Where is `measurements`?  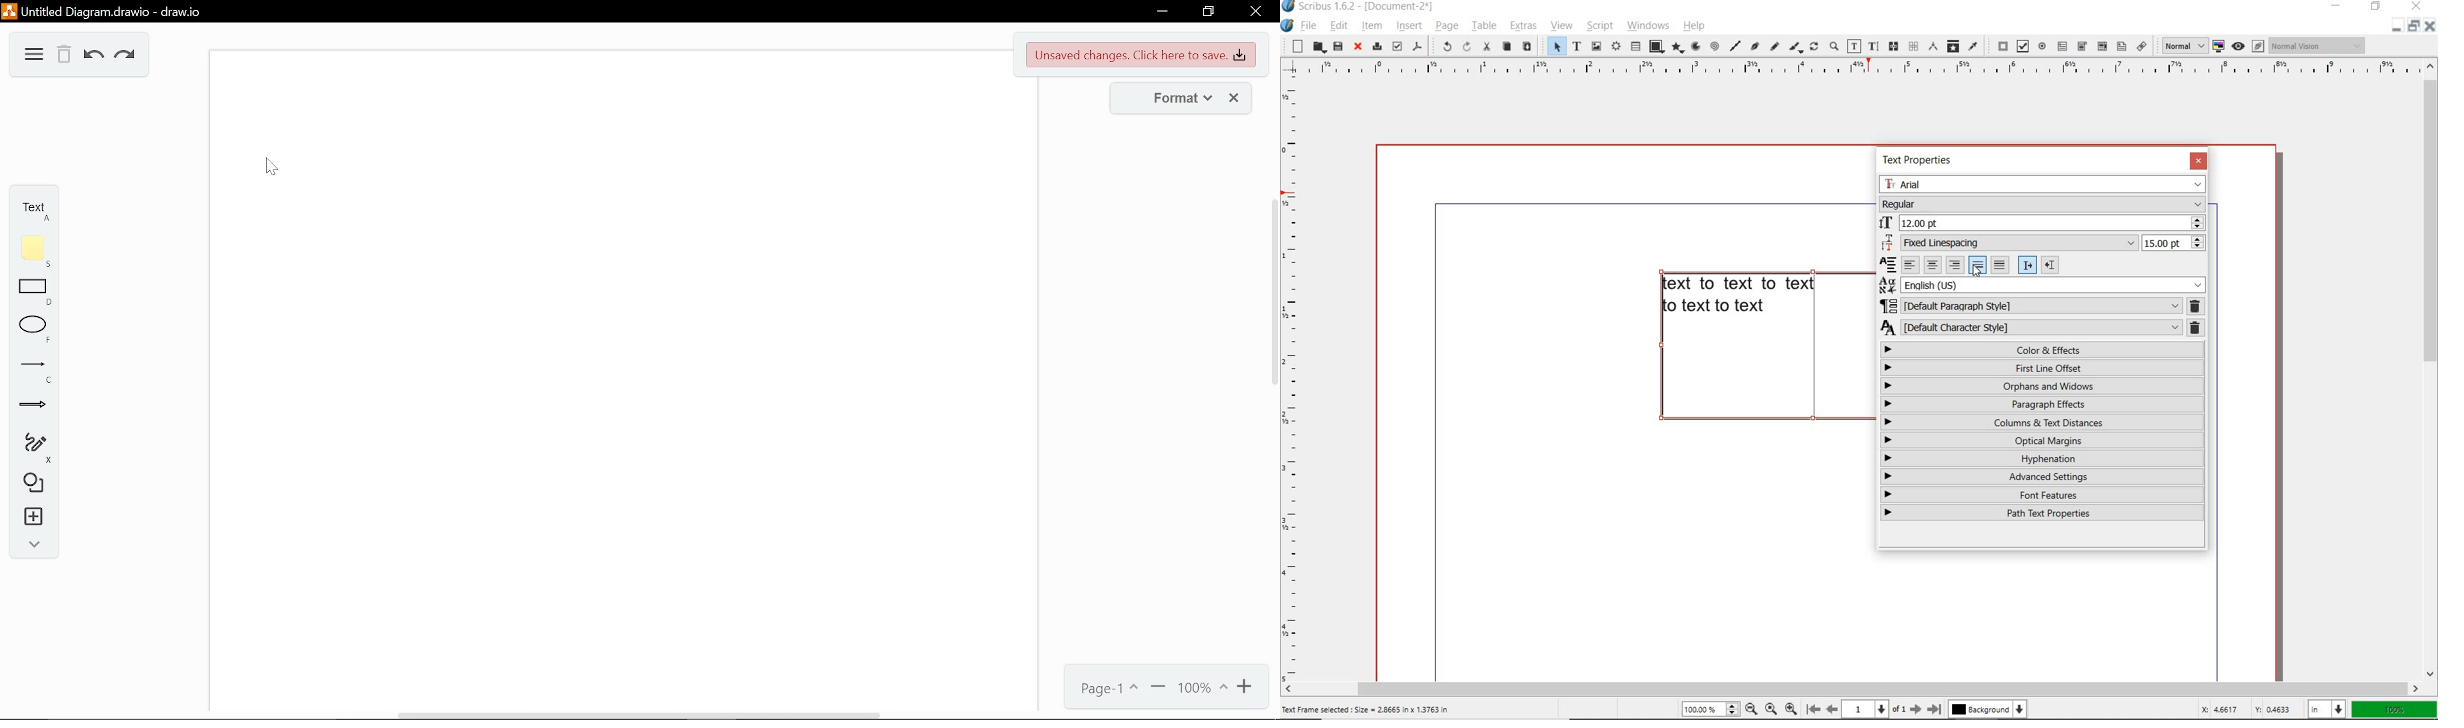 measurements is located at coordinates (1932, 48).